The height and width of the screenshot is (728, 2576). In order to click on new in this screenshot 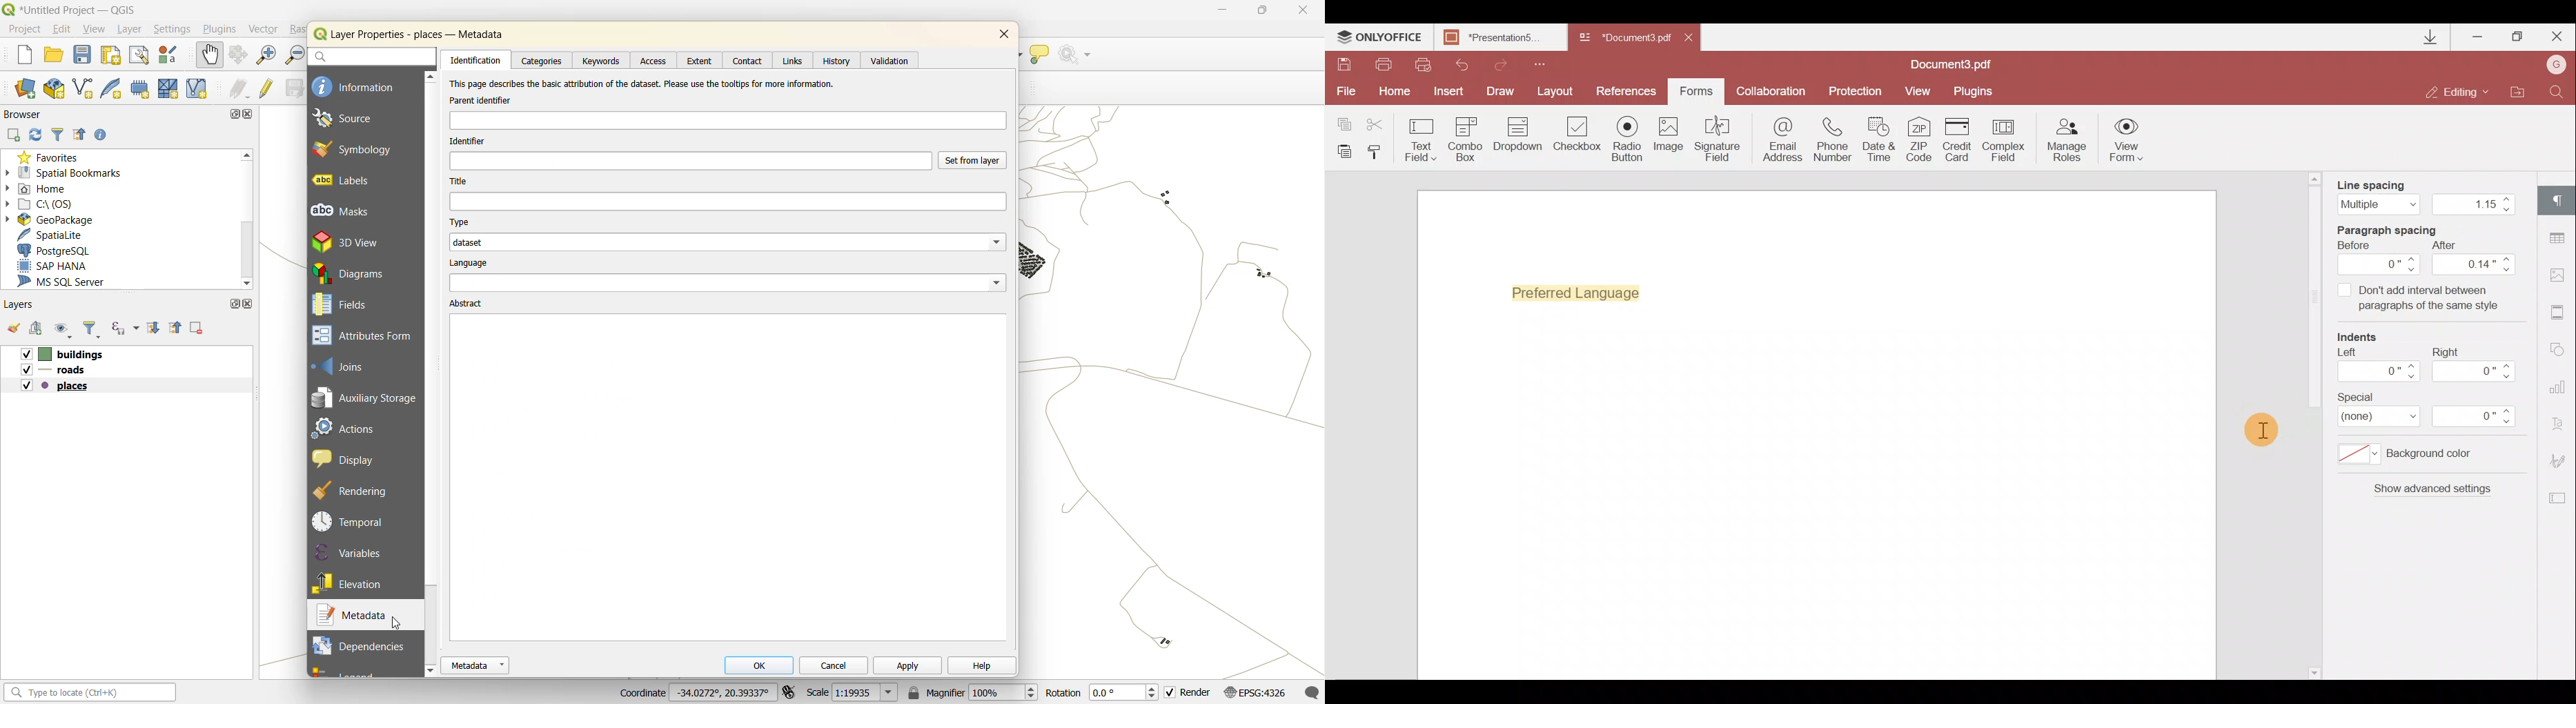, I will do `click(26, 56)`.